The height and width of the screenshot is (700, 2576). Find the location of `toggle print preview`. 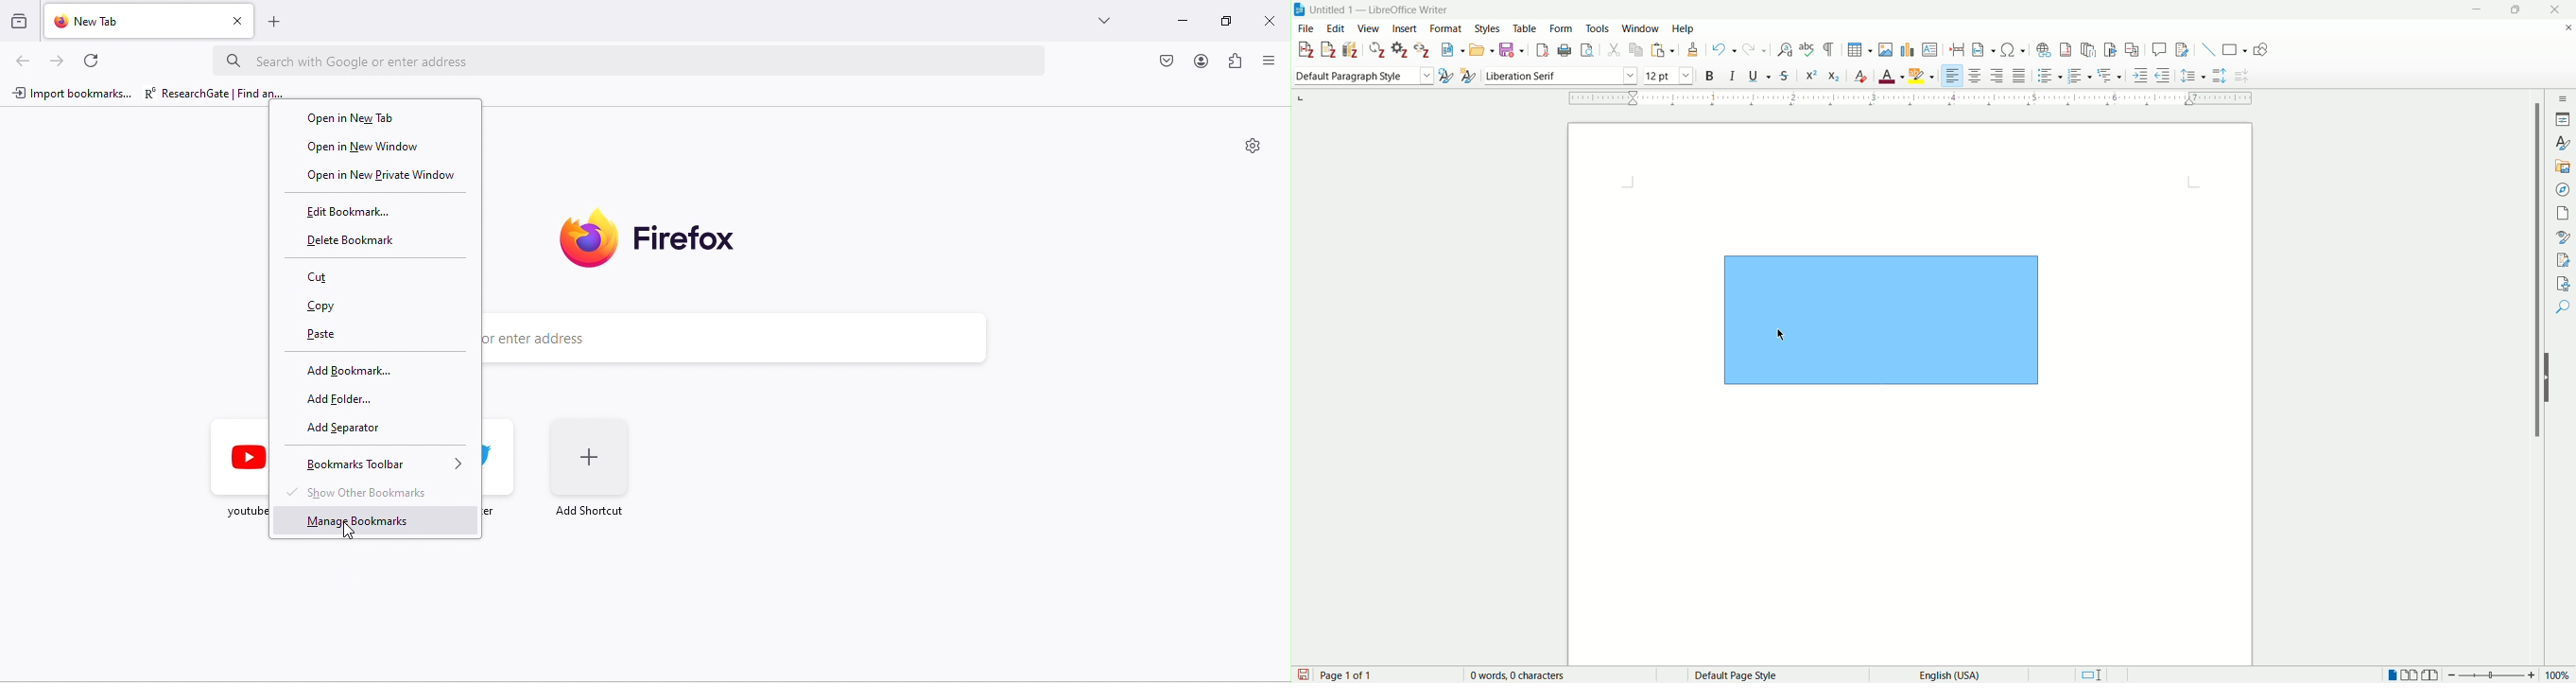

toggle print preview is located at coordinates (1587, 50).